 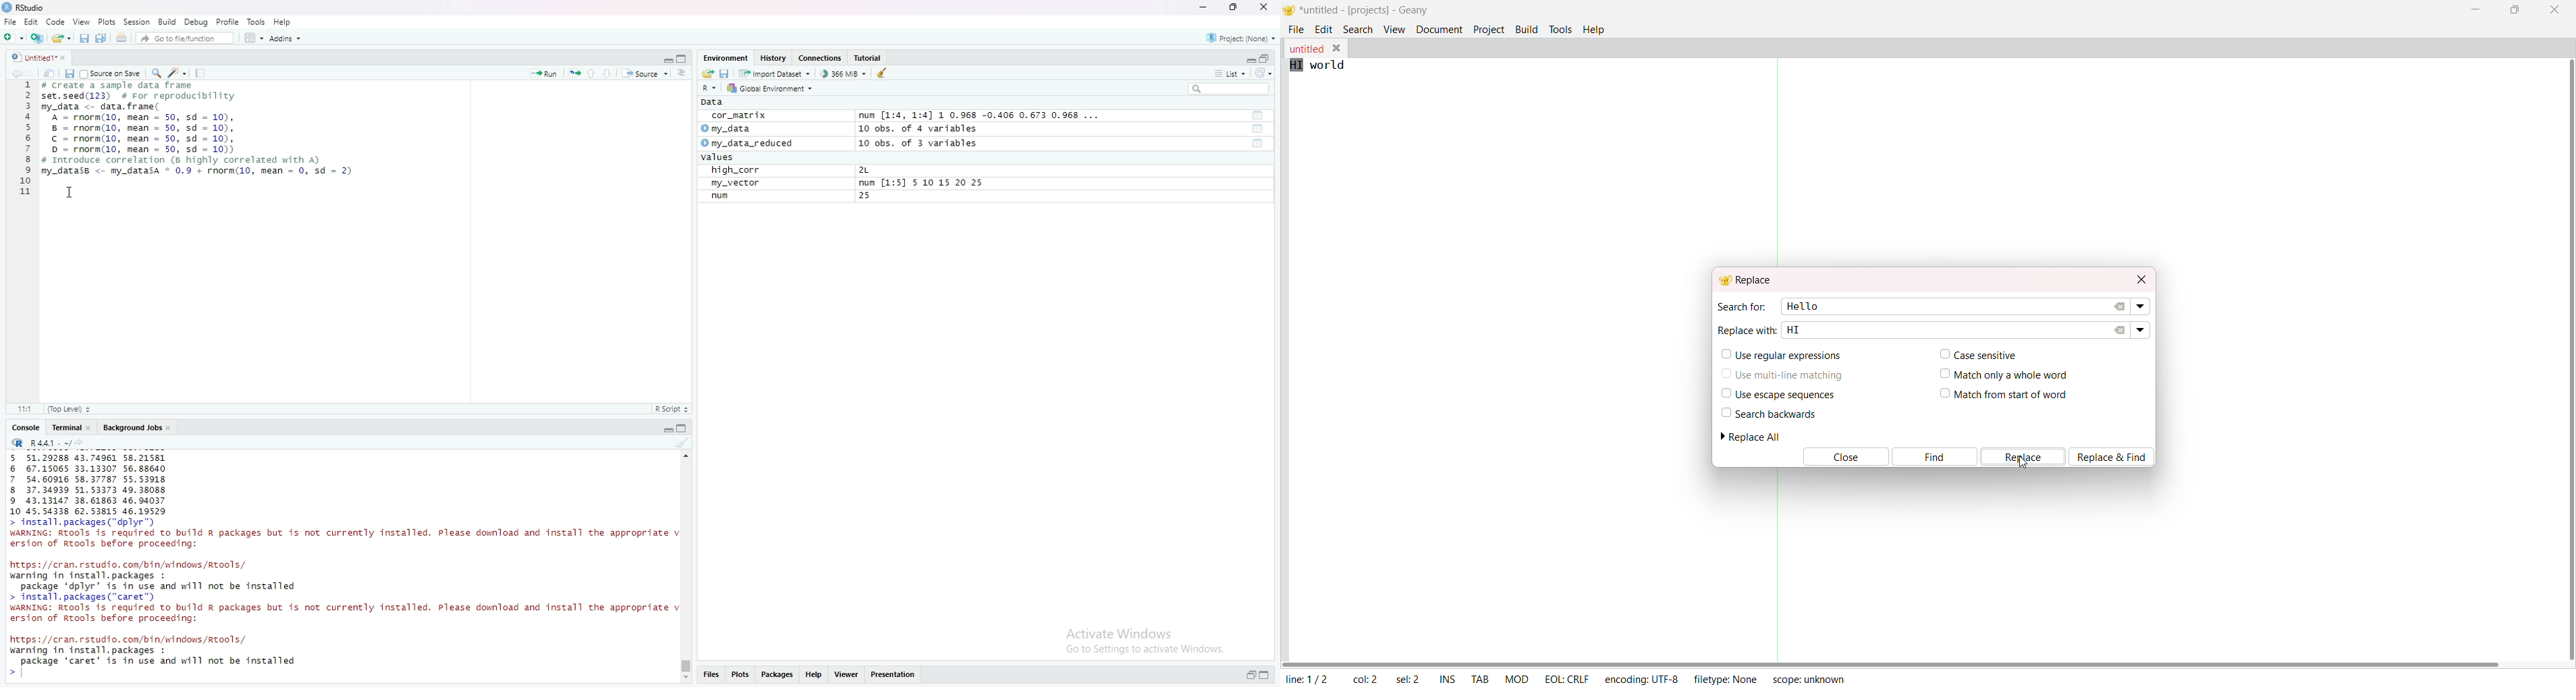 What do you see at coordinates (708, 73) in the screenshot?
I see `share` at bounding box center [708, 73].